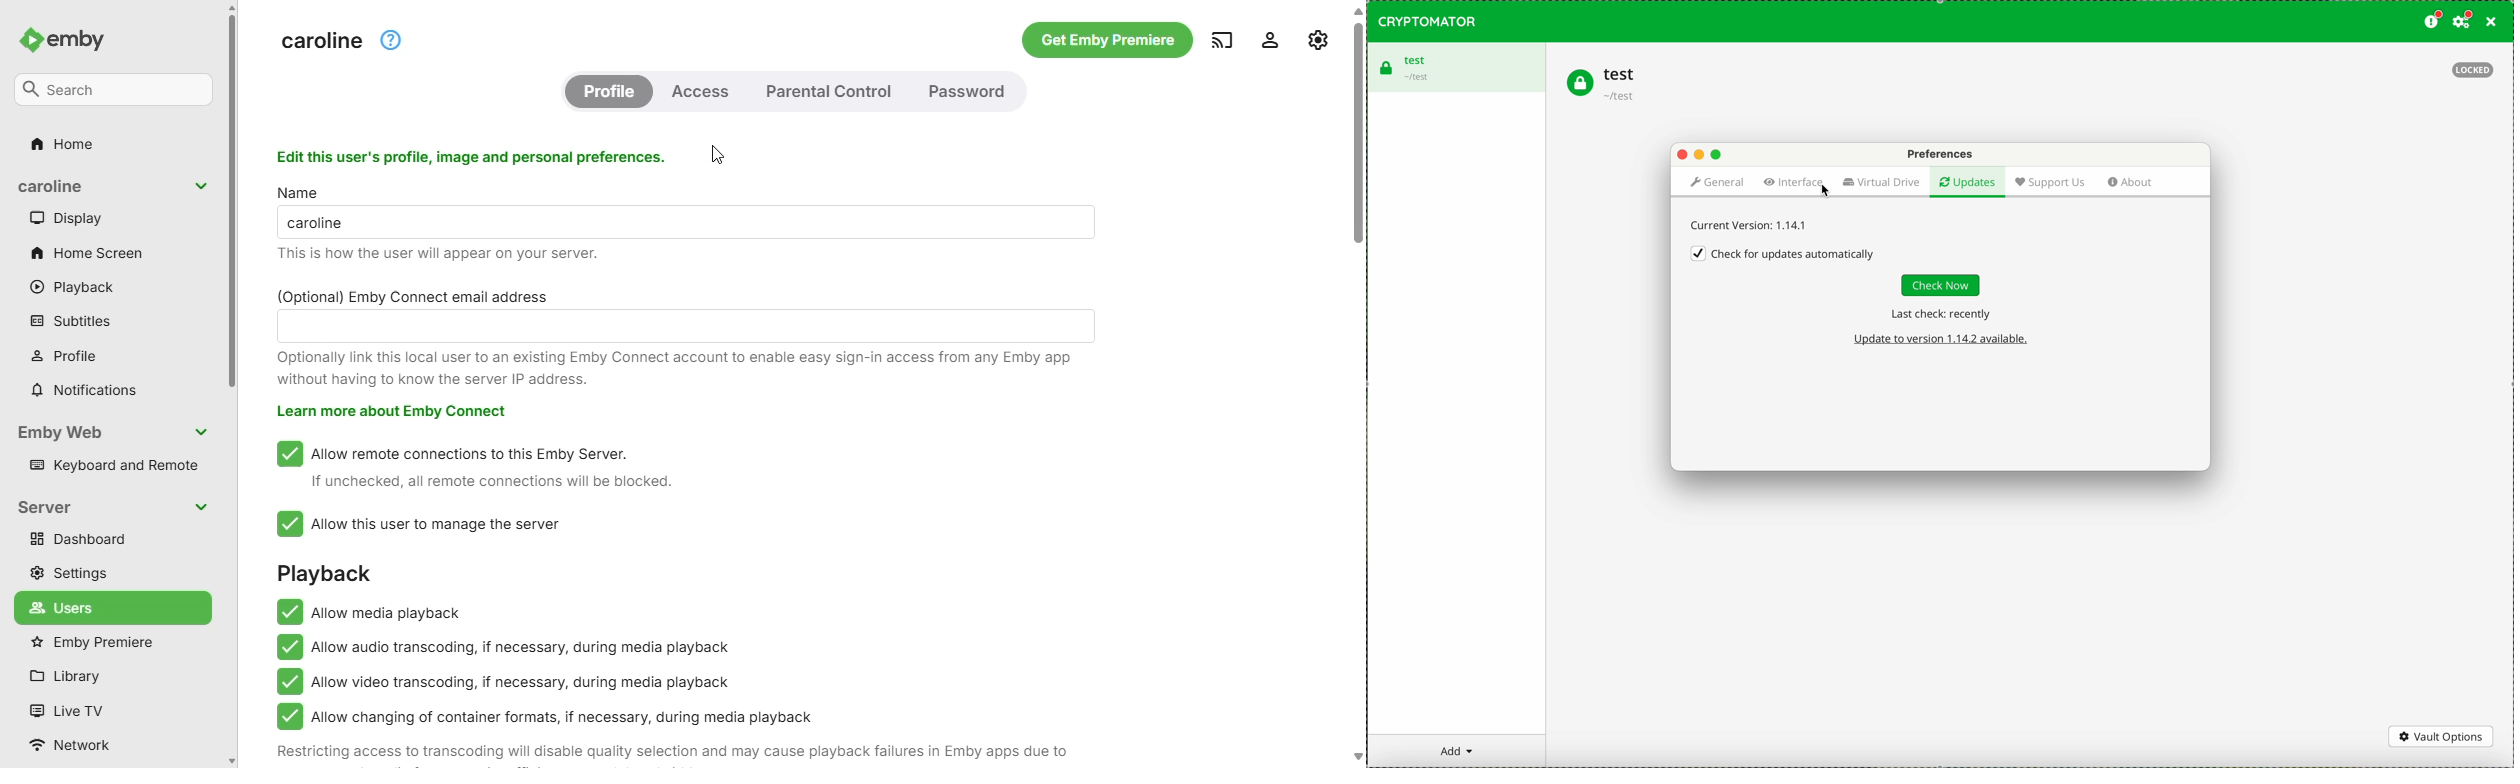 The width and height of the screenshot is (2520, 784). What do you see at coordinates (1318, 38) in the screenshot?
I see `manage emby server` at bounding box center [1318, 38].